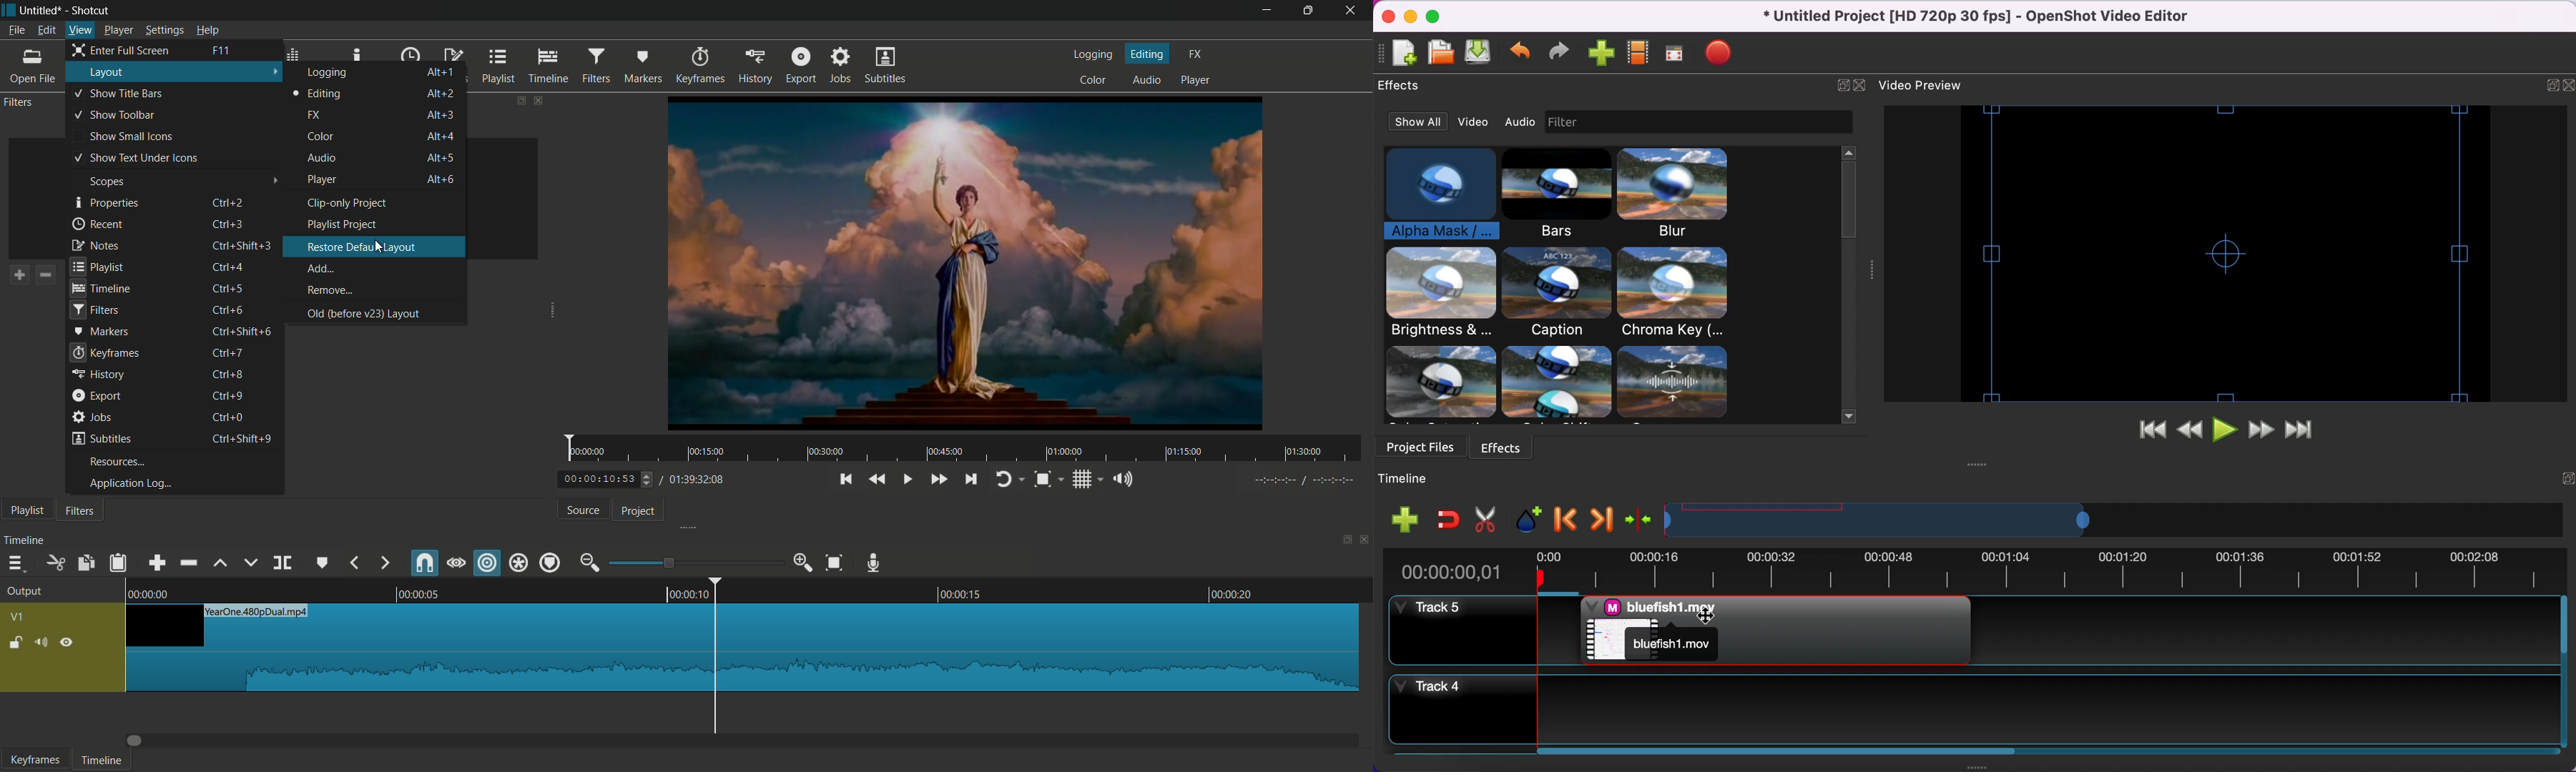 Image resolution: width=2576 pixels, height=784 pixels. What do you see at coordinates (240, 438) in the screenshot?
I see `keyboard shortcut` at bounding box center [240, 438].